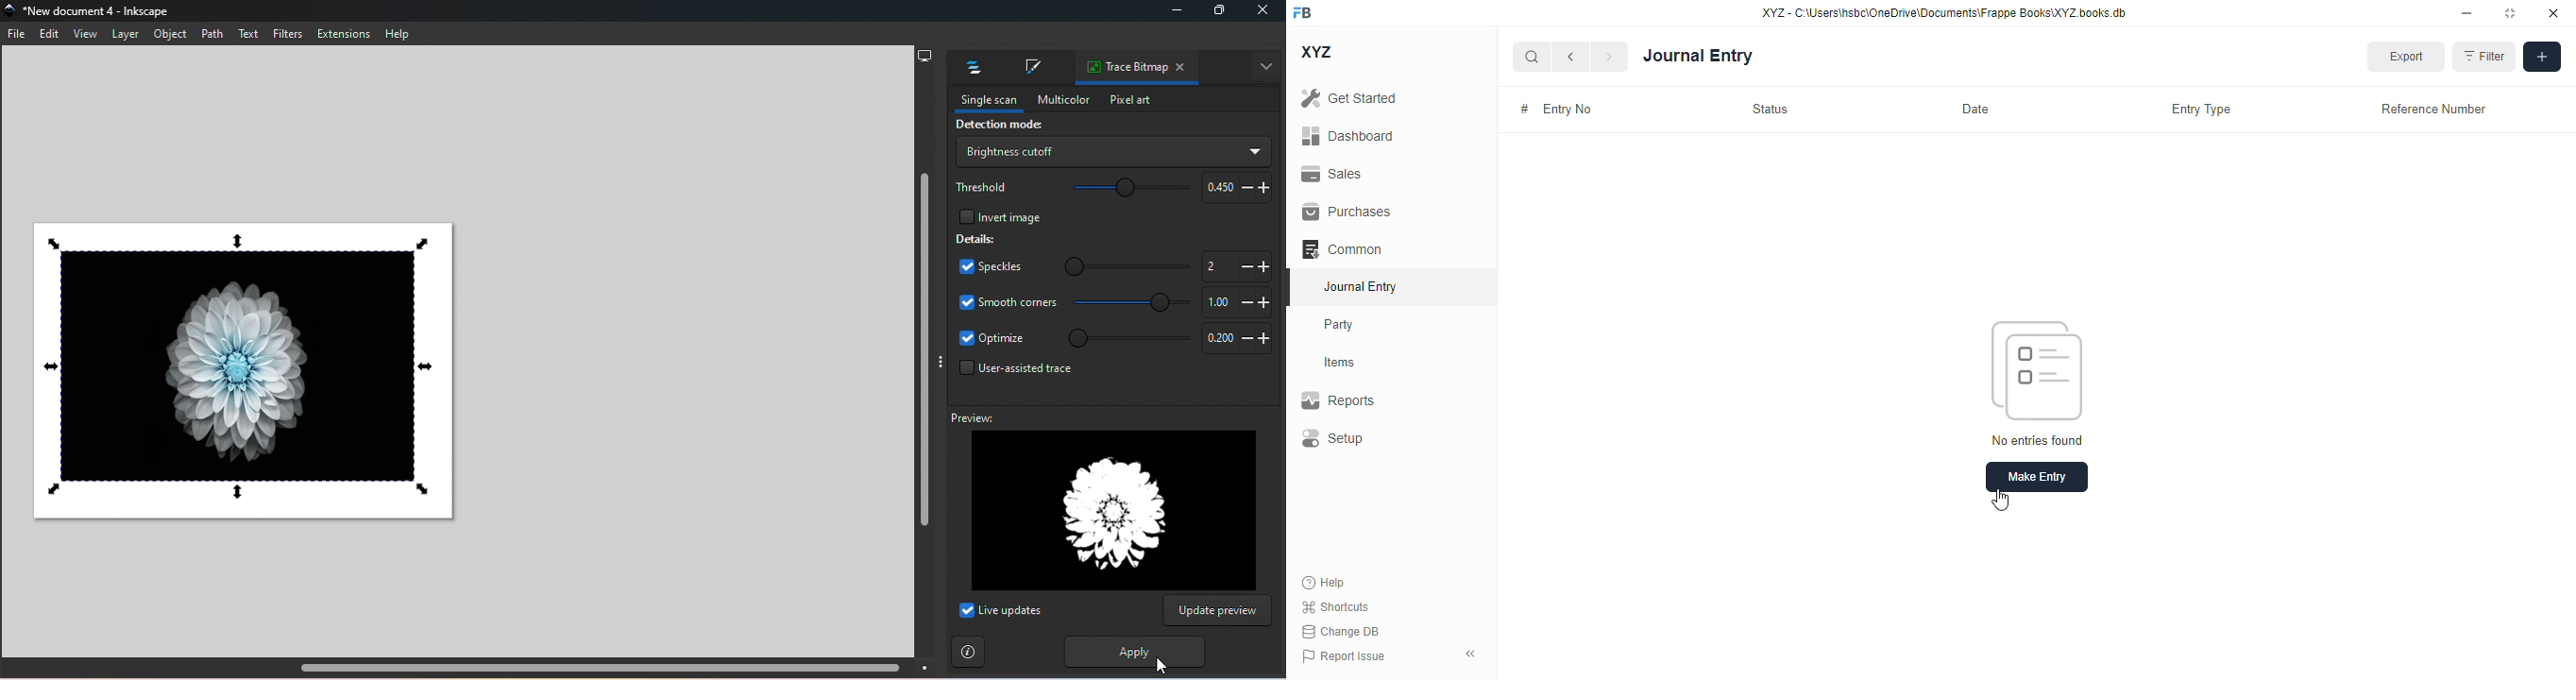 The height and width of the screenshot is (700, 2576). Describe the element at coordinates (1610, 57) in the screenshot. I see `next` at that location.